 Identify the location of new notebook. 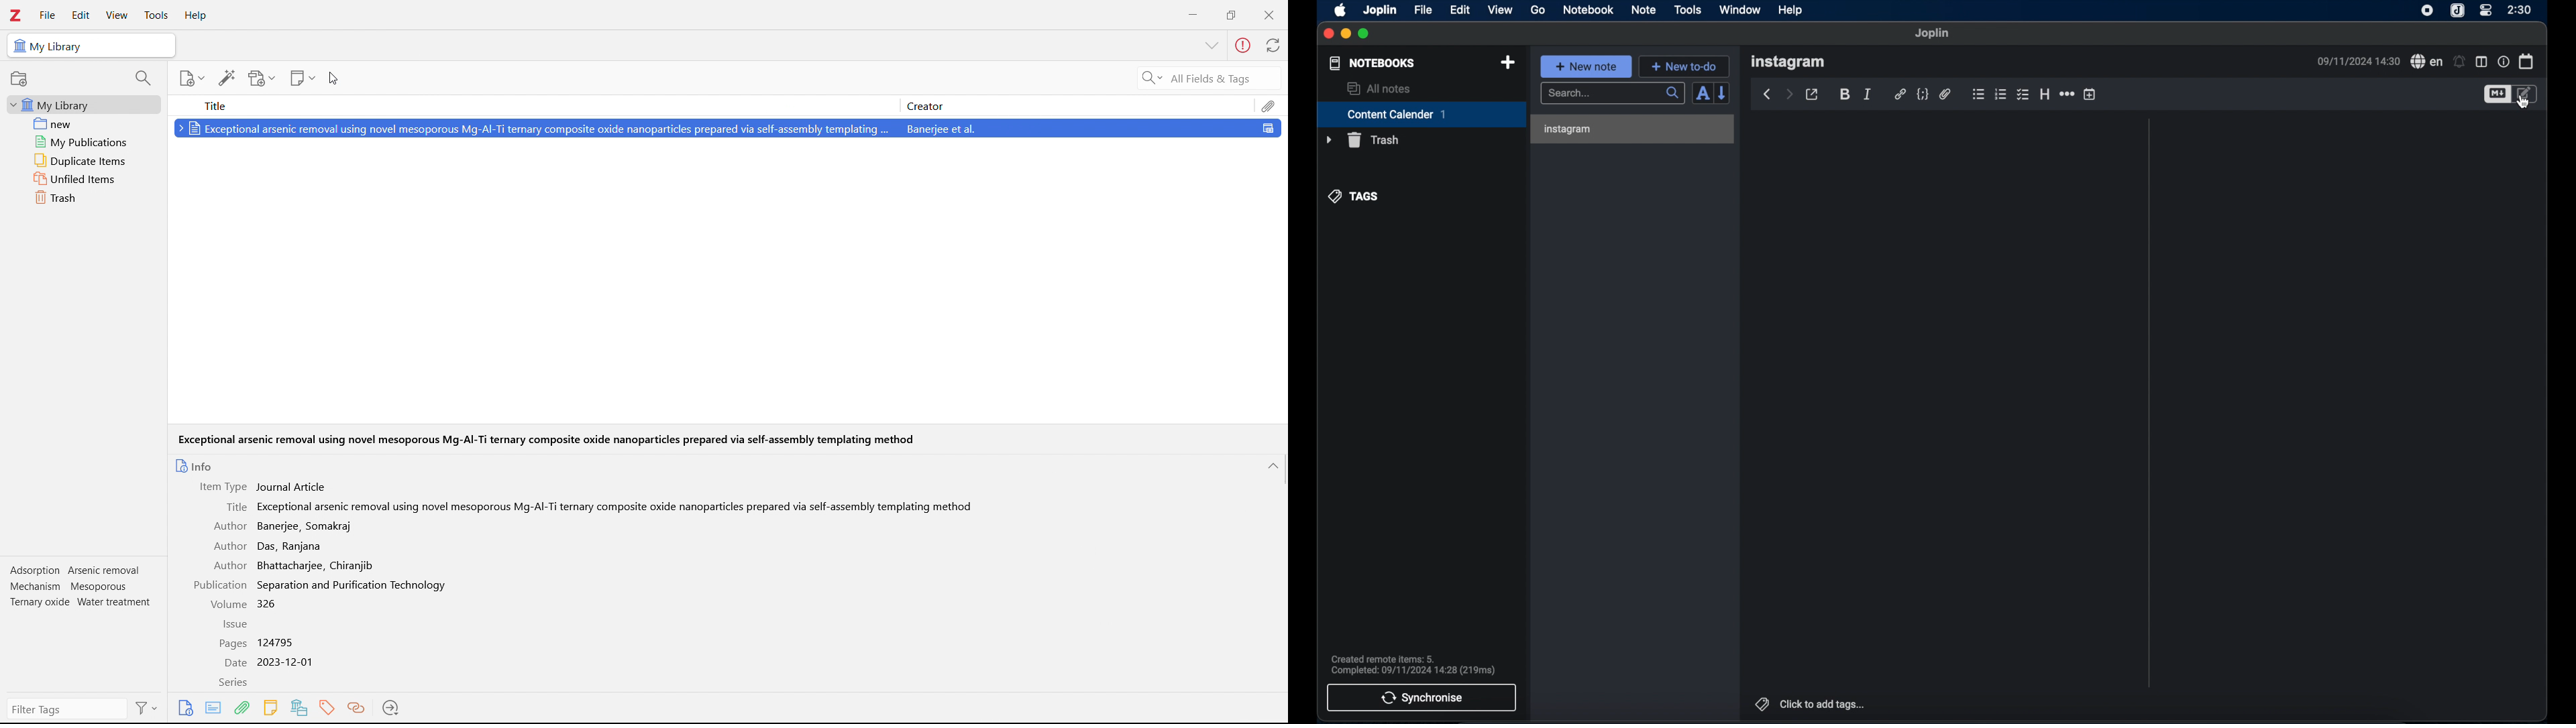
(1509, 63).